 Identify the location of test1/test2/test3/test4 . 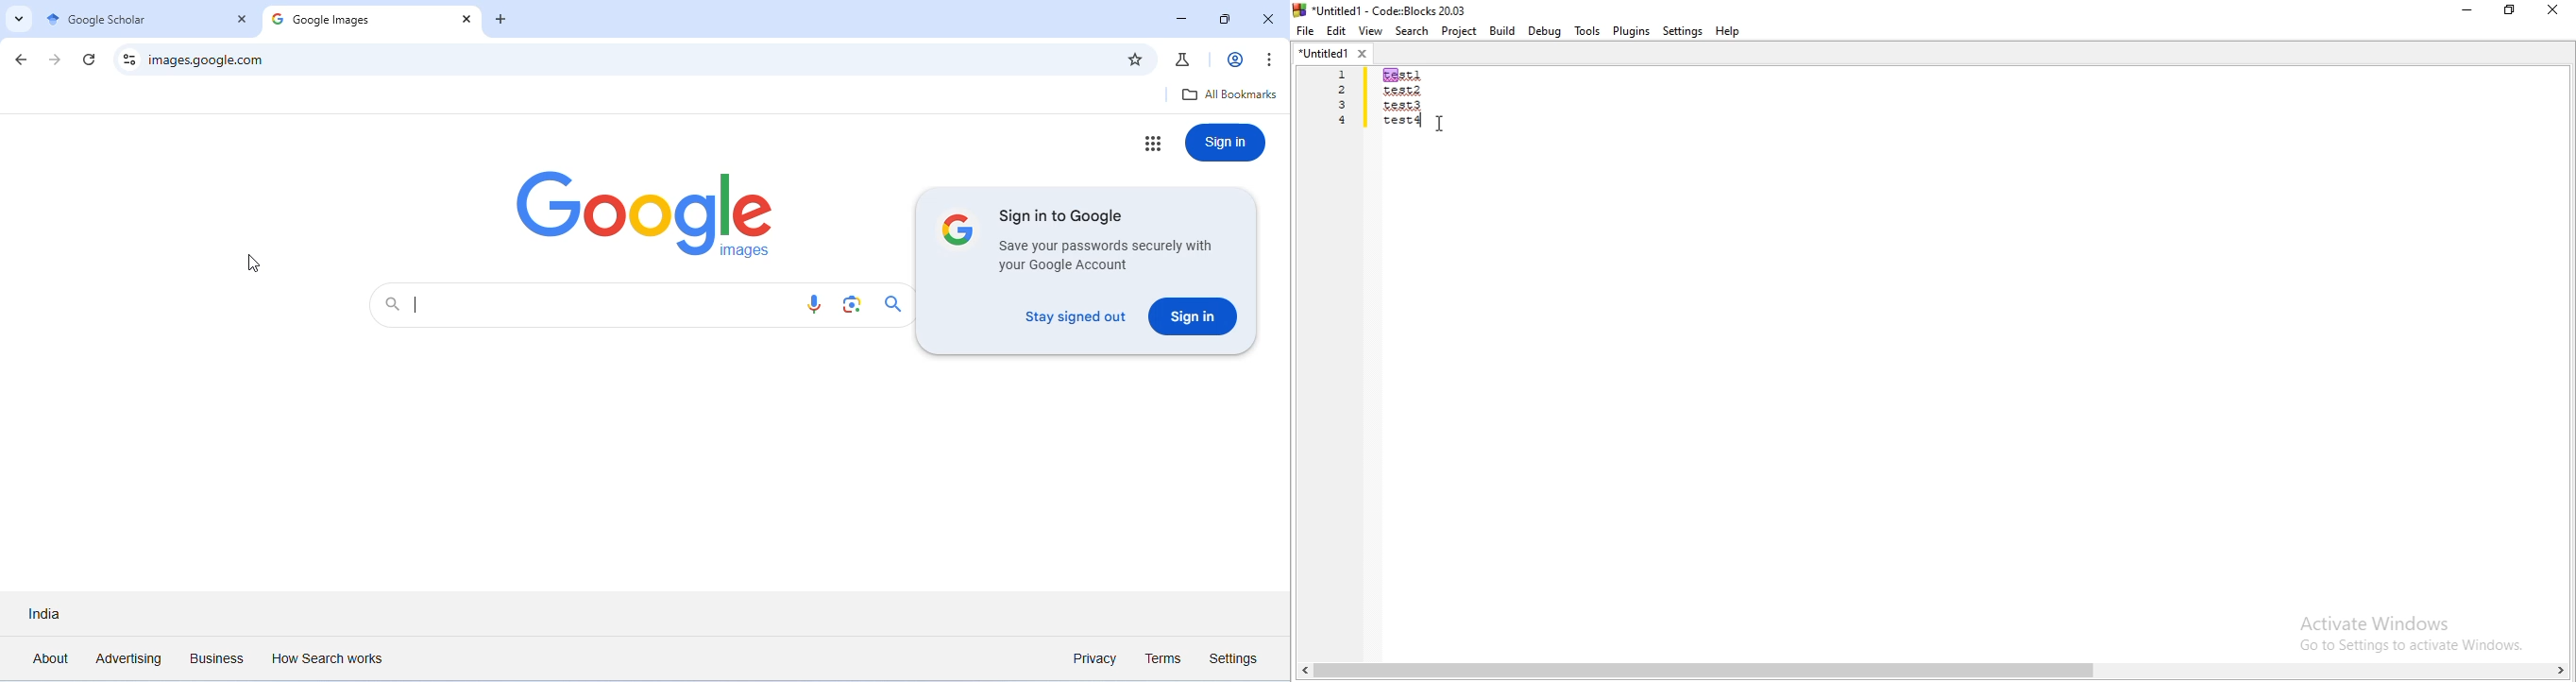
(1400, 96).